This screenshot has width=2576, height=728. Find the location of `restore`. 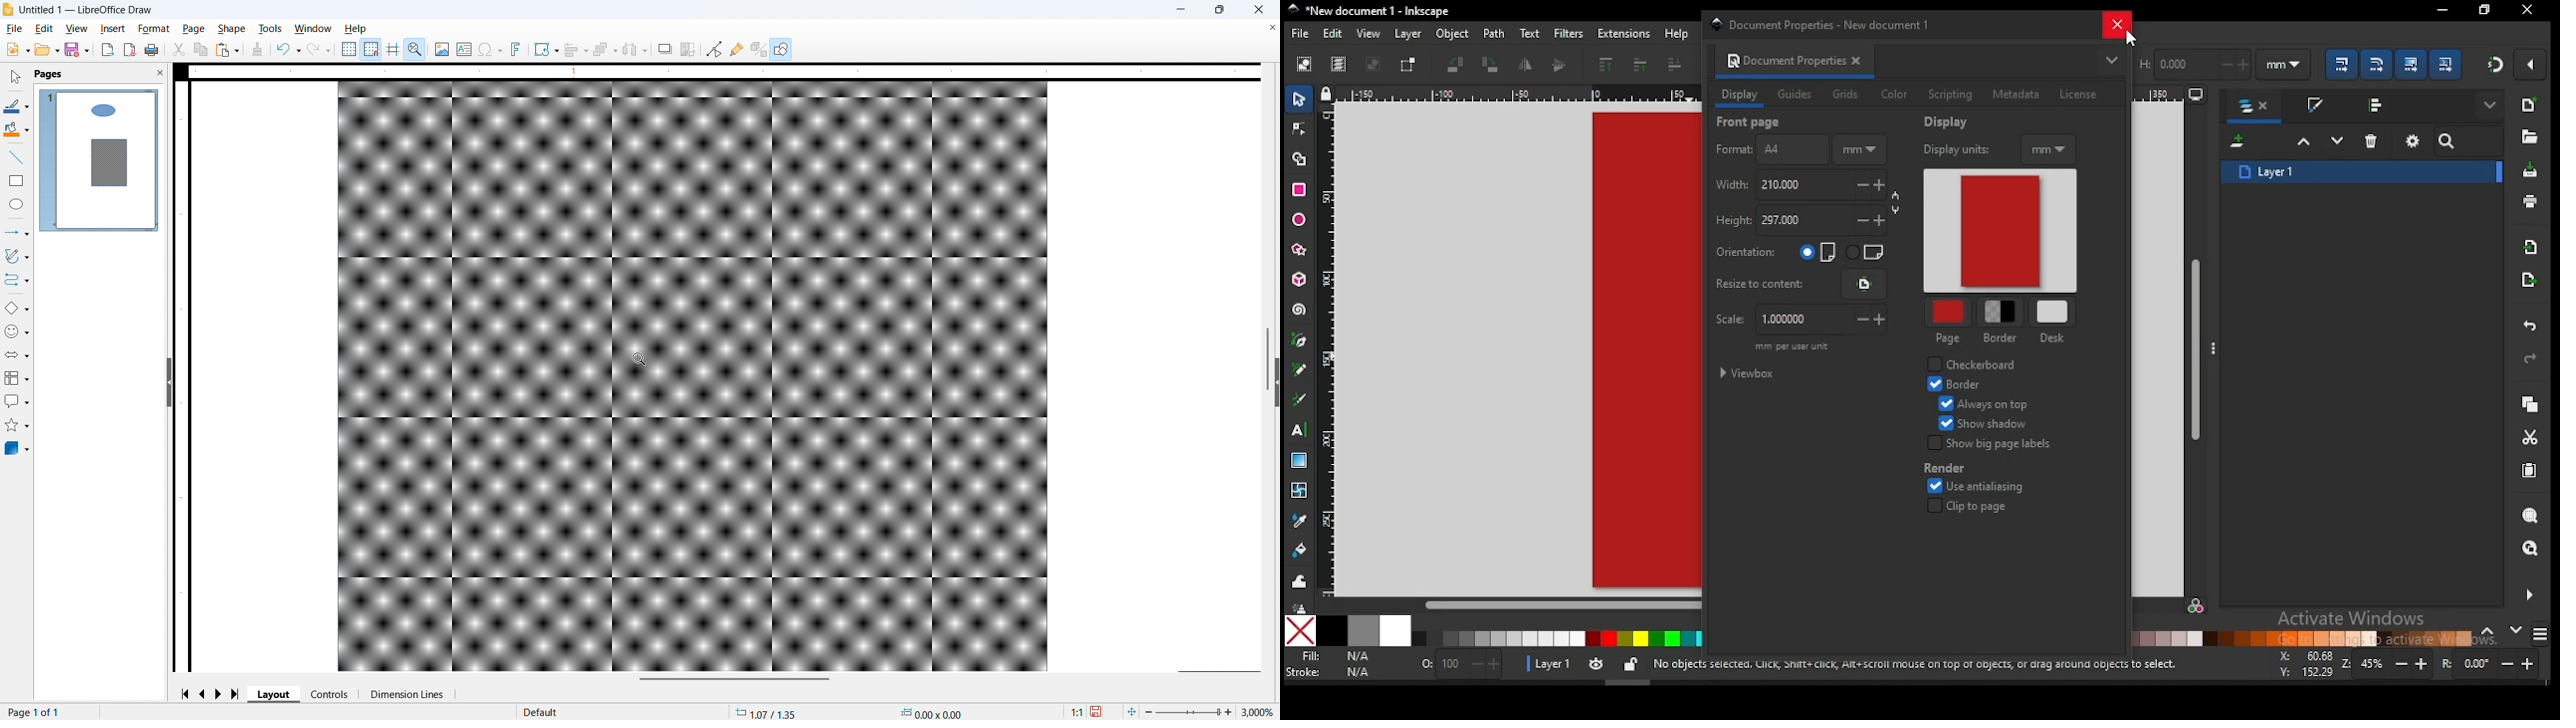

restore is located at coordinates (2528, 10).